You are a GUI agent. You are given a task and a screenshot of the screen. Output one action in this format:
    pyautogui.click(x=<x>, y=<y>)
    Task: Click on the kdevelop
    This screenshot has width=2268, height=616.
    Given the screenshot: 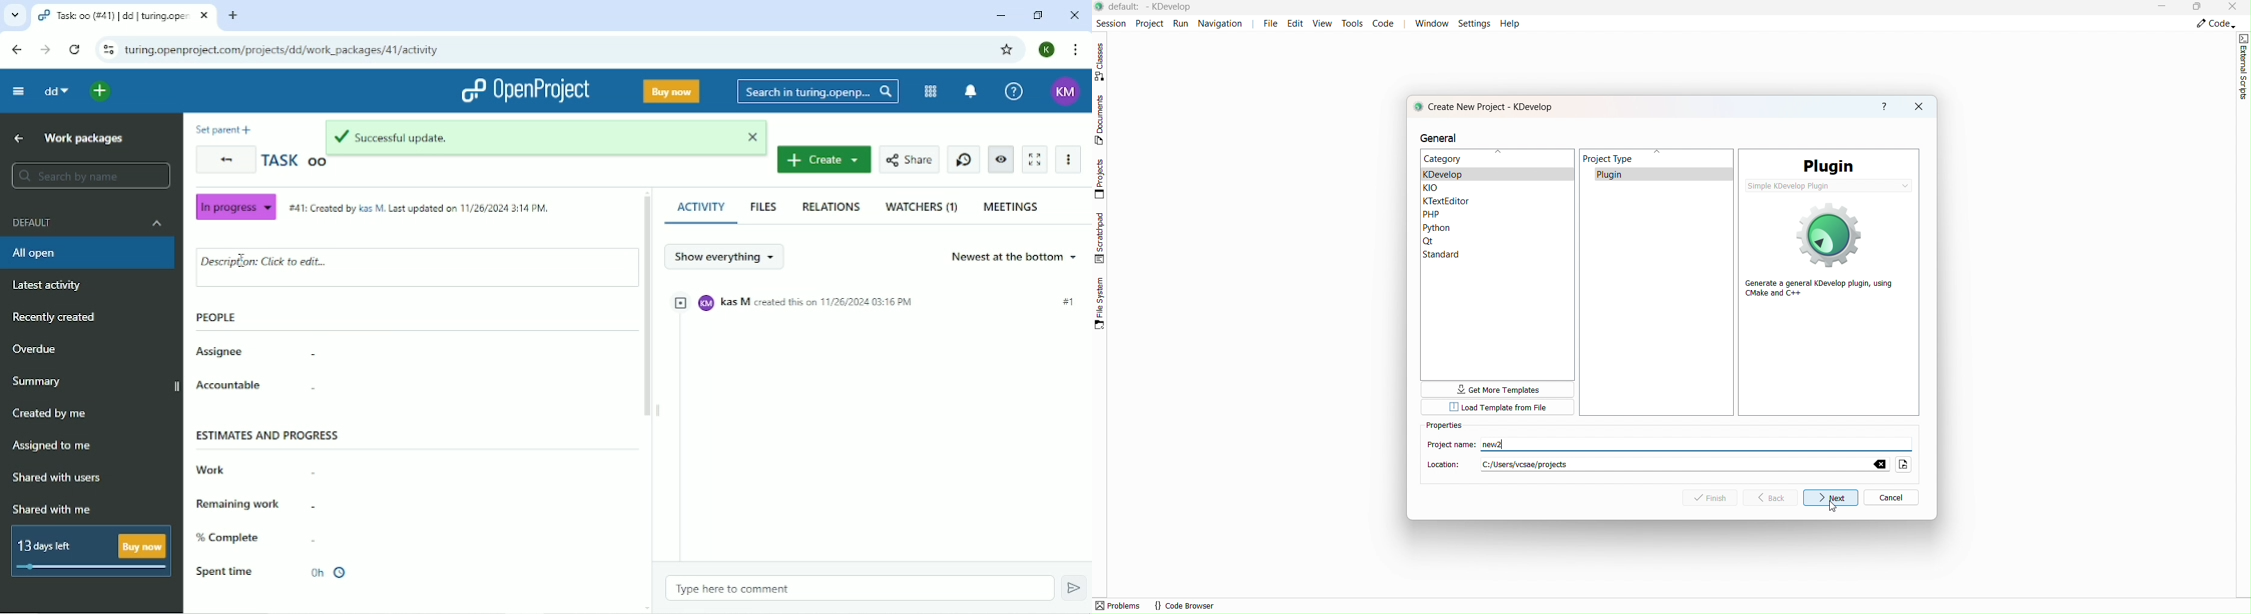 What is the action you would take?
    pyautogui.click(x=1468, y=174)
    